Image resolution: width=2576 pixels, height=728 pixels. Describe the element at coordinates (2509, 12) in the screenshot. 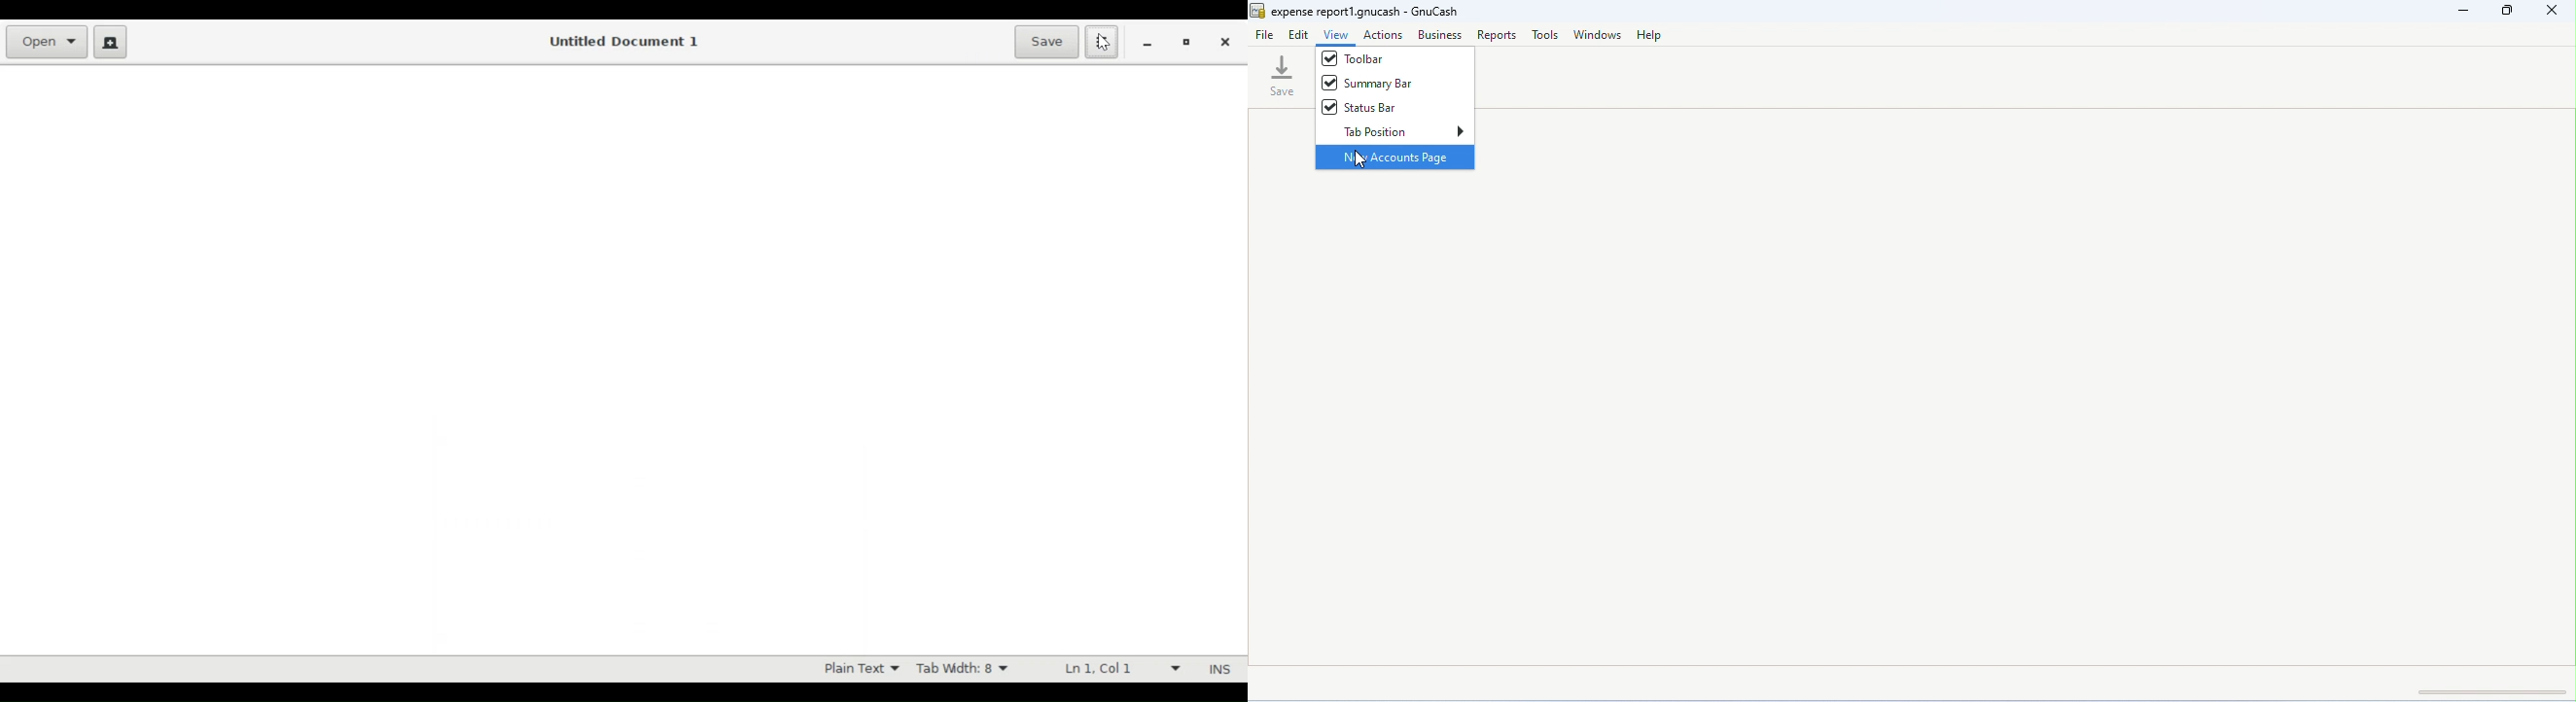

I see `minimize/maximize` at that location.